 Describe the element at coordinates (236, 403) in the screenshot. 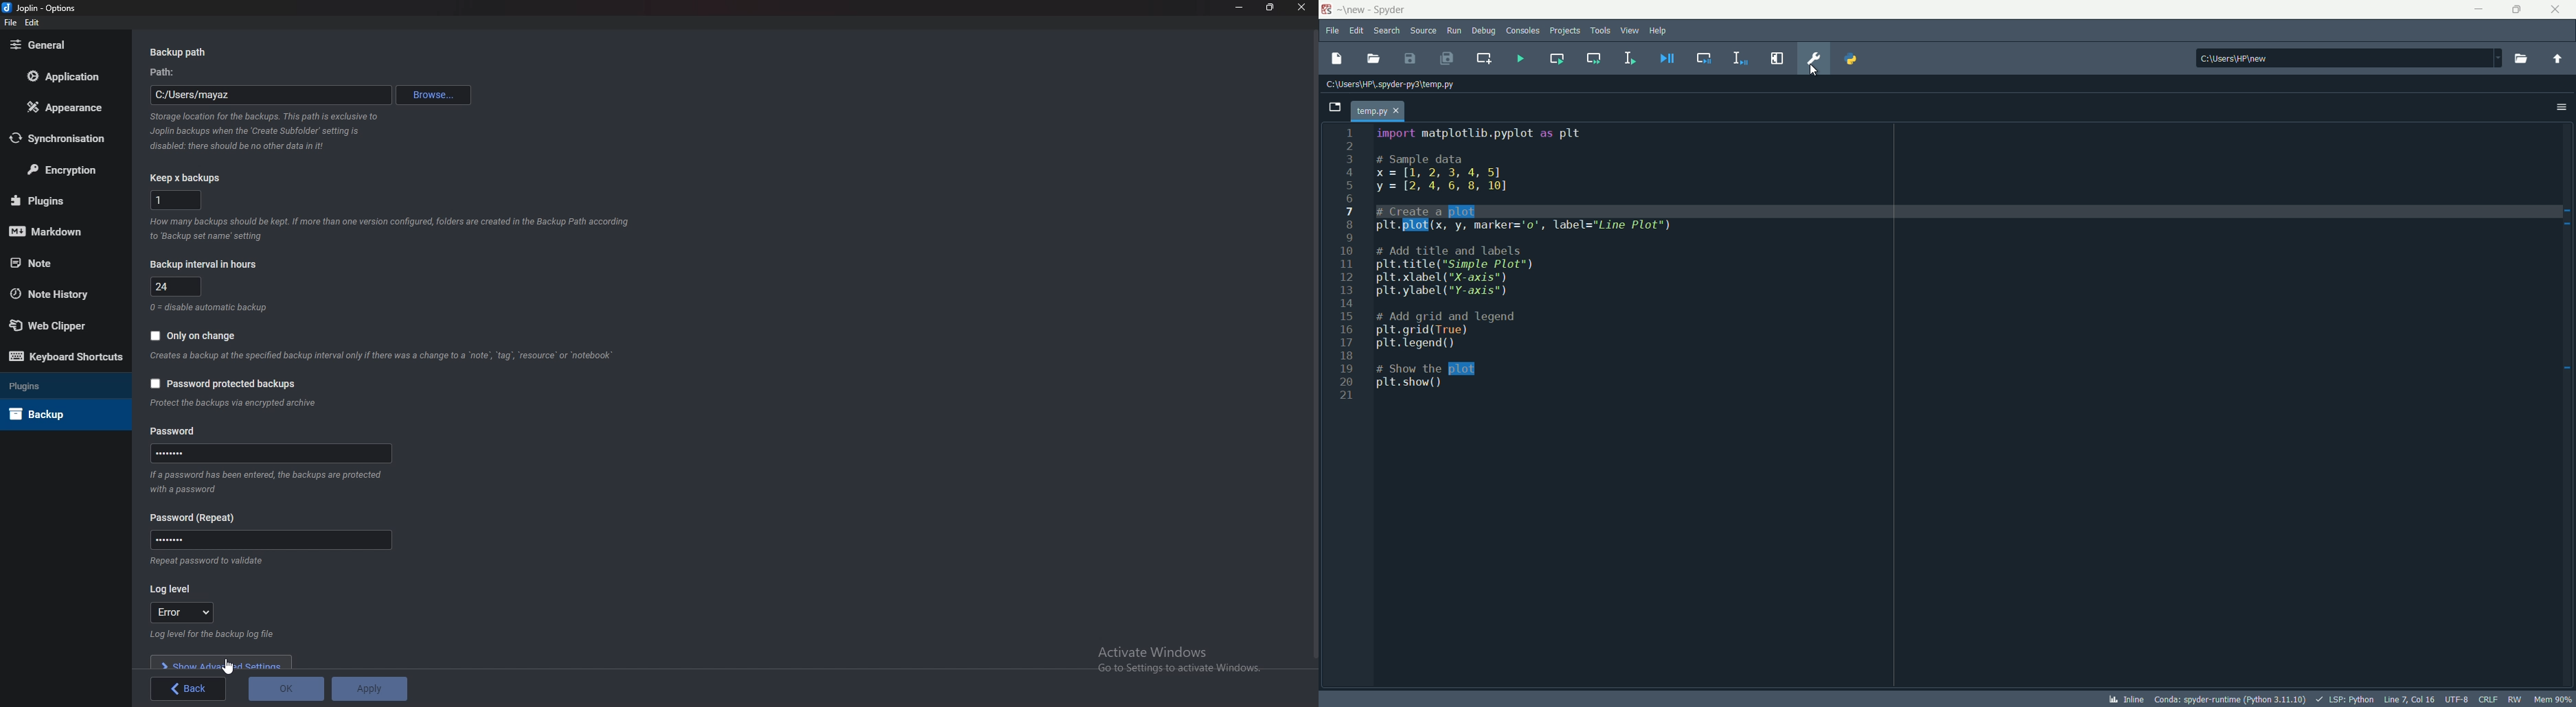

I see `Info` at that location.